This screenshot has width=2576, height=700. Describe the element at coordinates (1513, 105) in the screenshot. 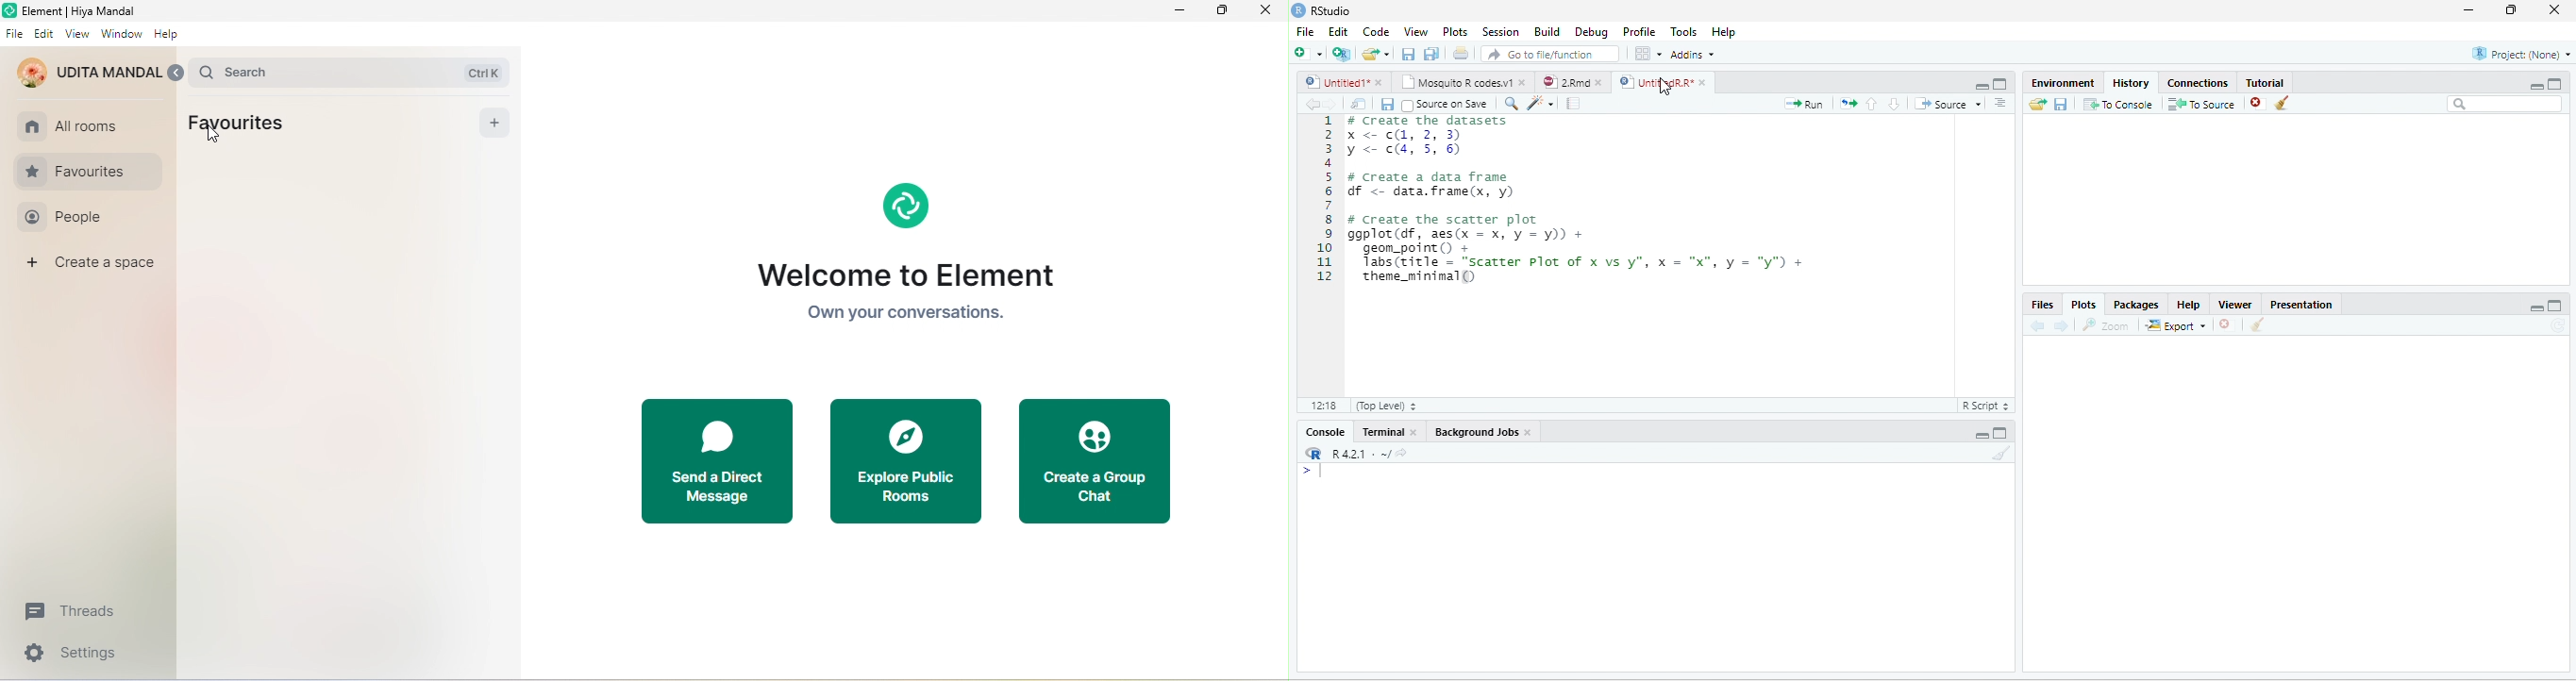

I see `Find/Replace` at that location.